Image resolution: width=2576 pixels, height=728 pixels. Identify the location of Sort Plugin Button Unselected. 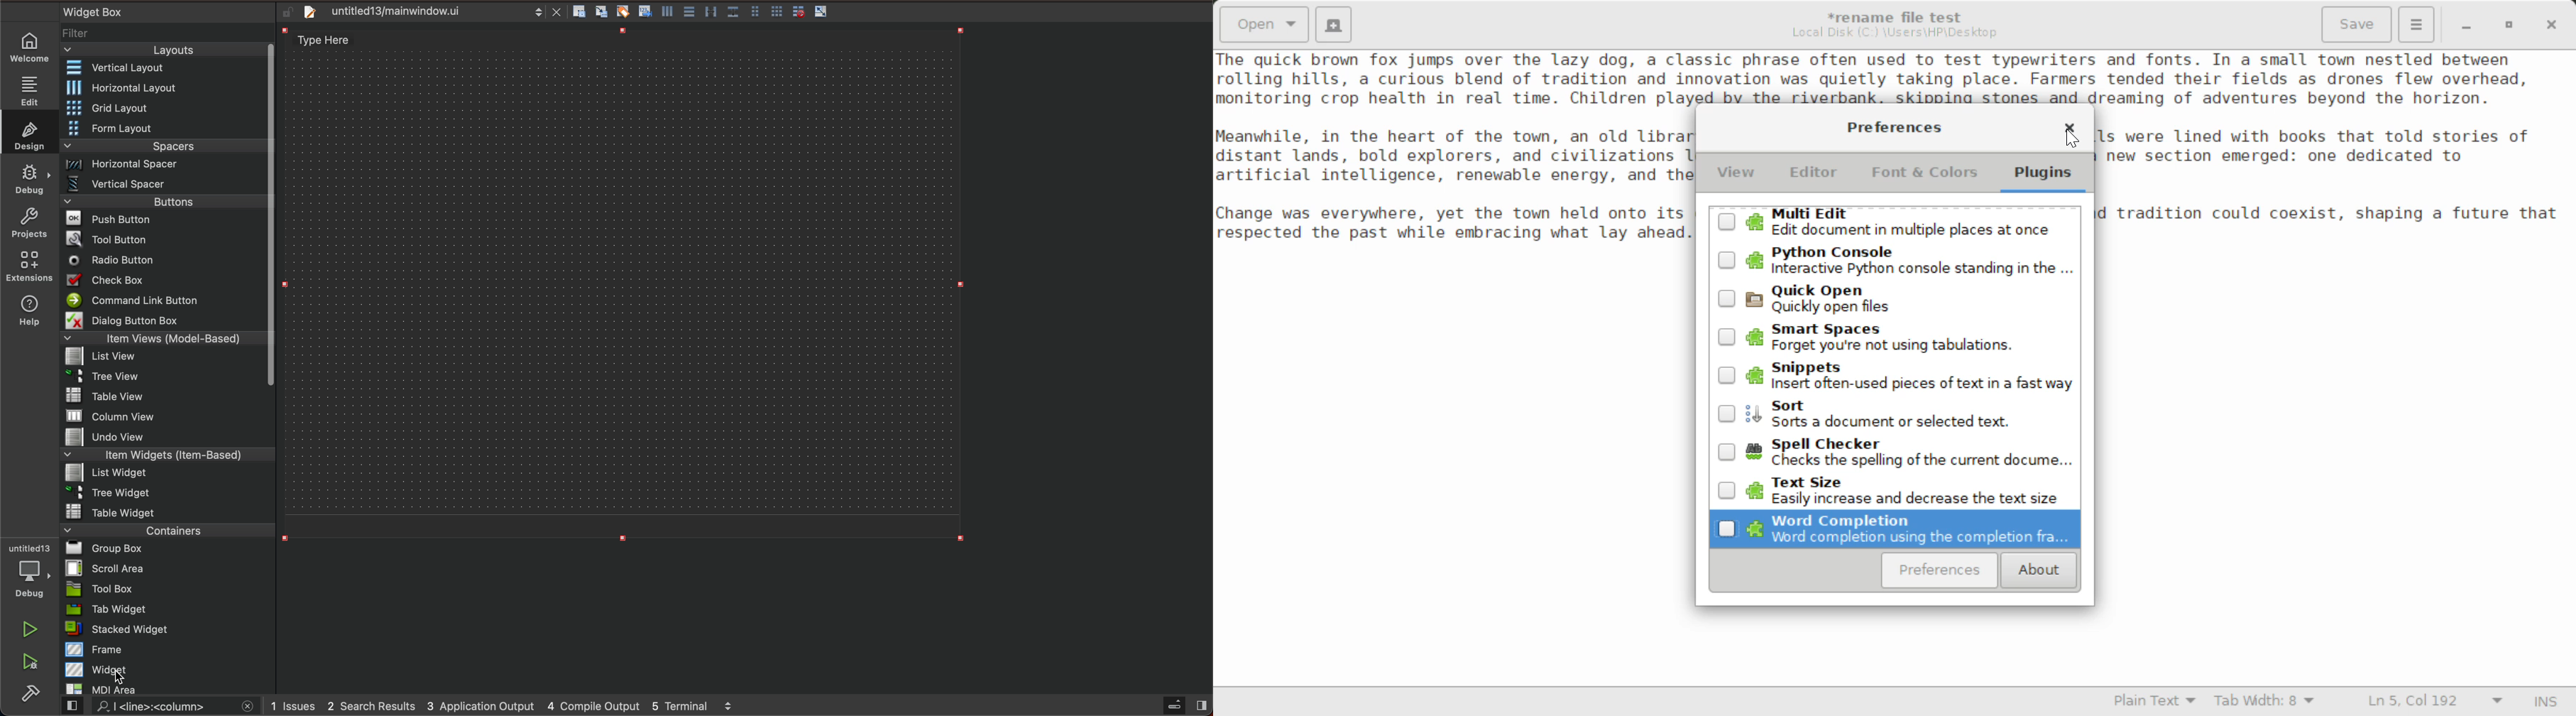
(1896, 416).